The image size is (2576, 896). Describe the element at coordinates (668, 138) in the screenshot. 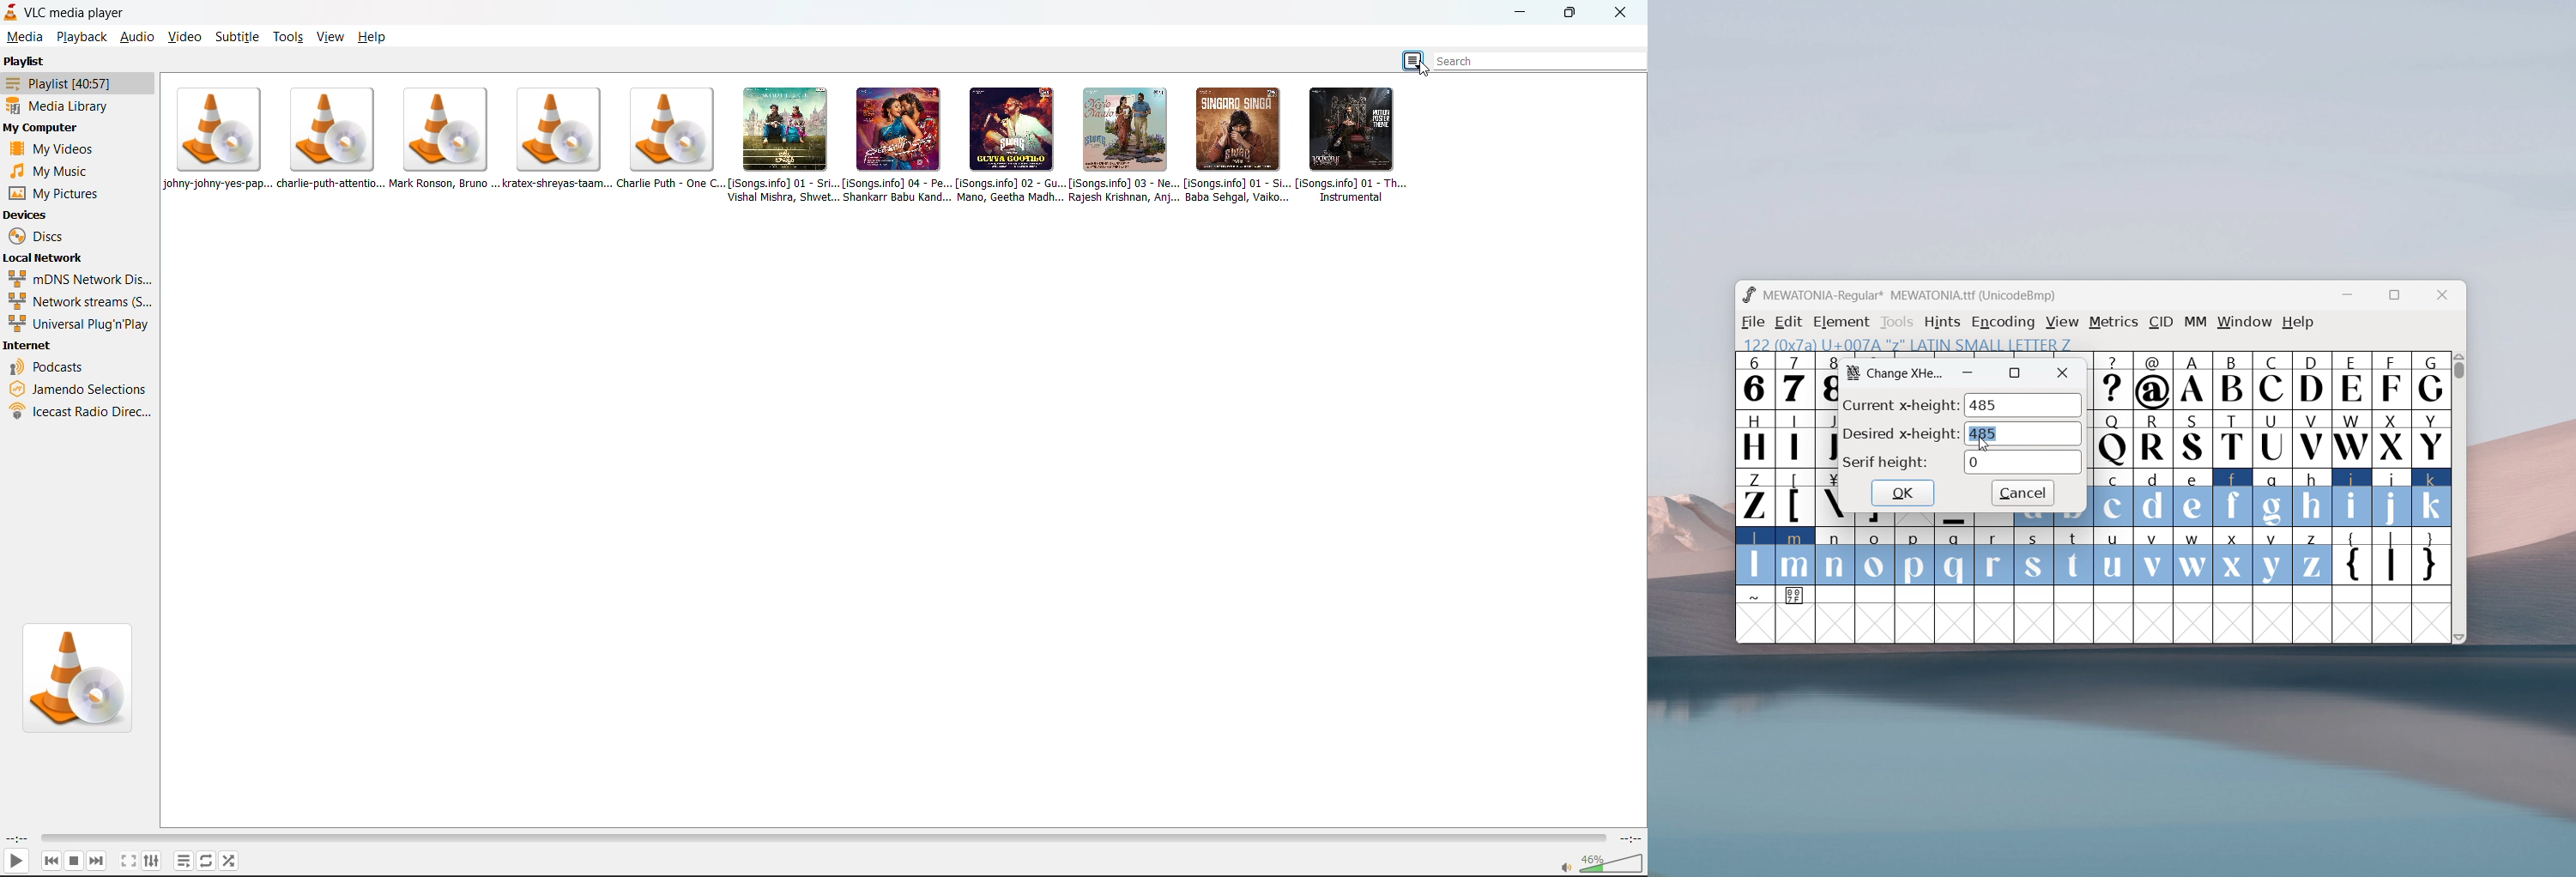

I see `track title and preview` at that location.